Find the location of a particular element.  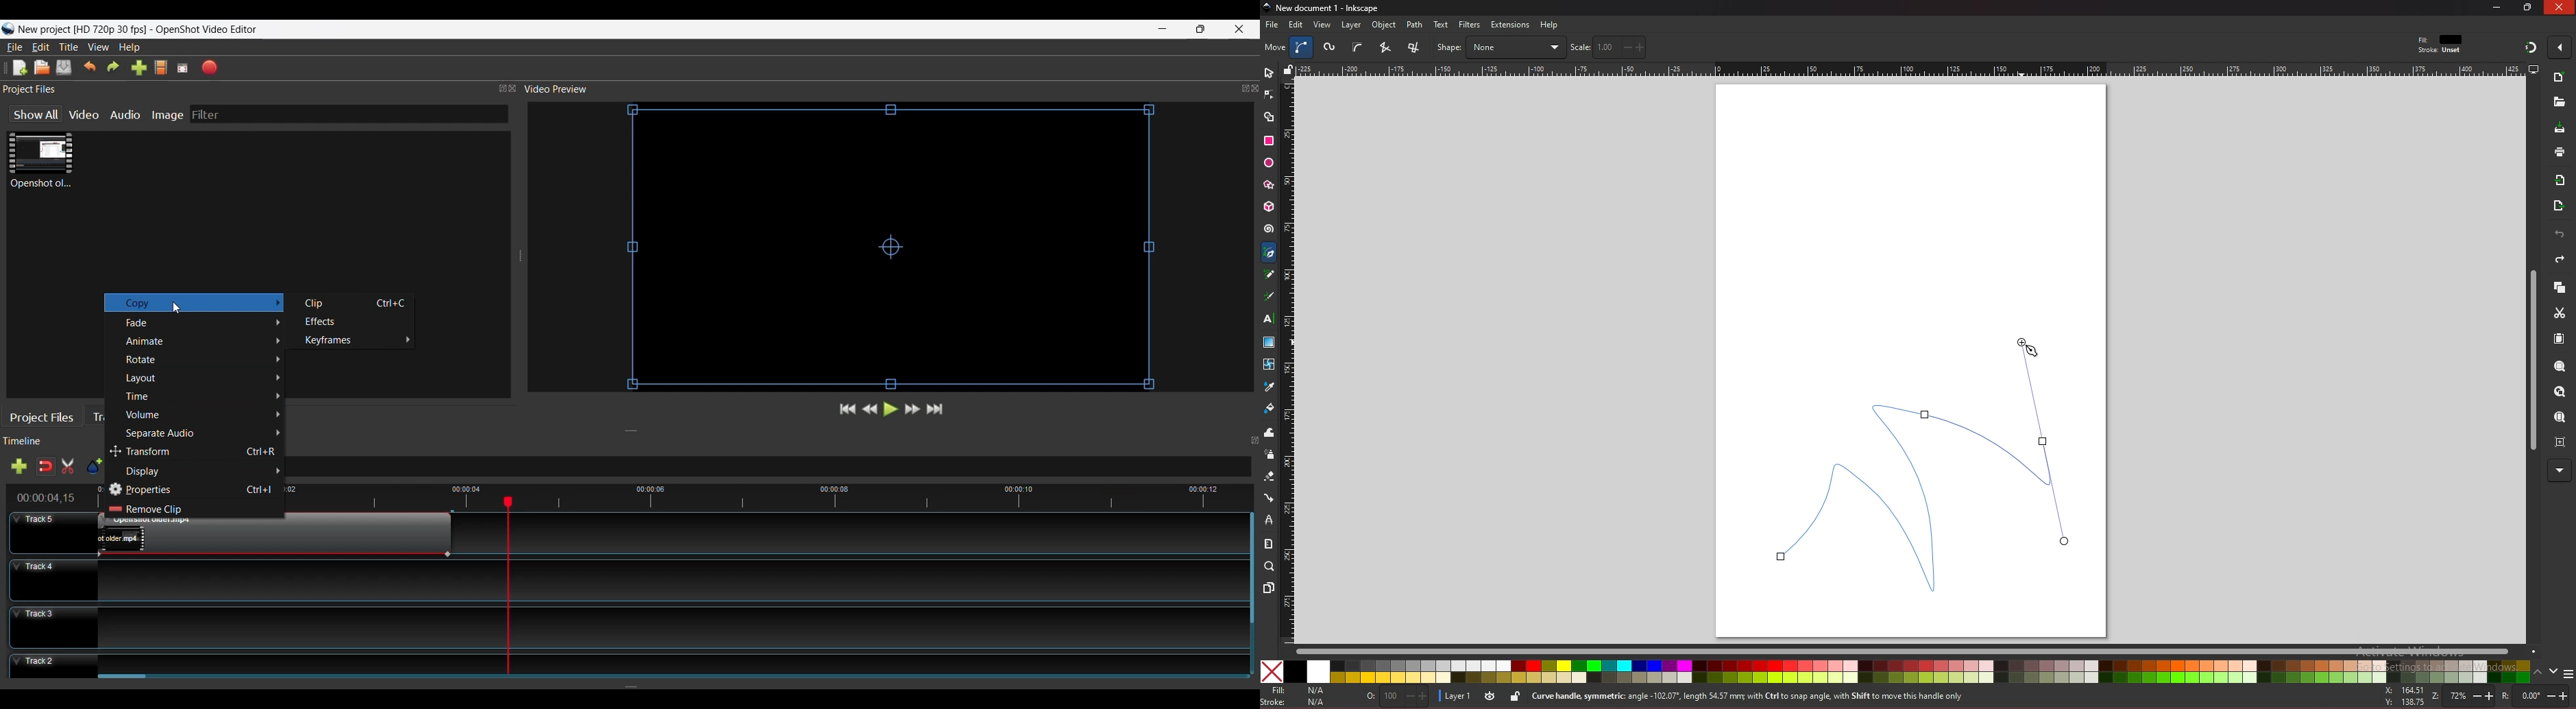

enable snapping is located at coordinates (2560, 46).